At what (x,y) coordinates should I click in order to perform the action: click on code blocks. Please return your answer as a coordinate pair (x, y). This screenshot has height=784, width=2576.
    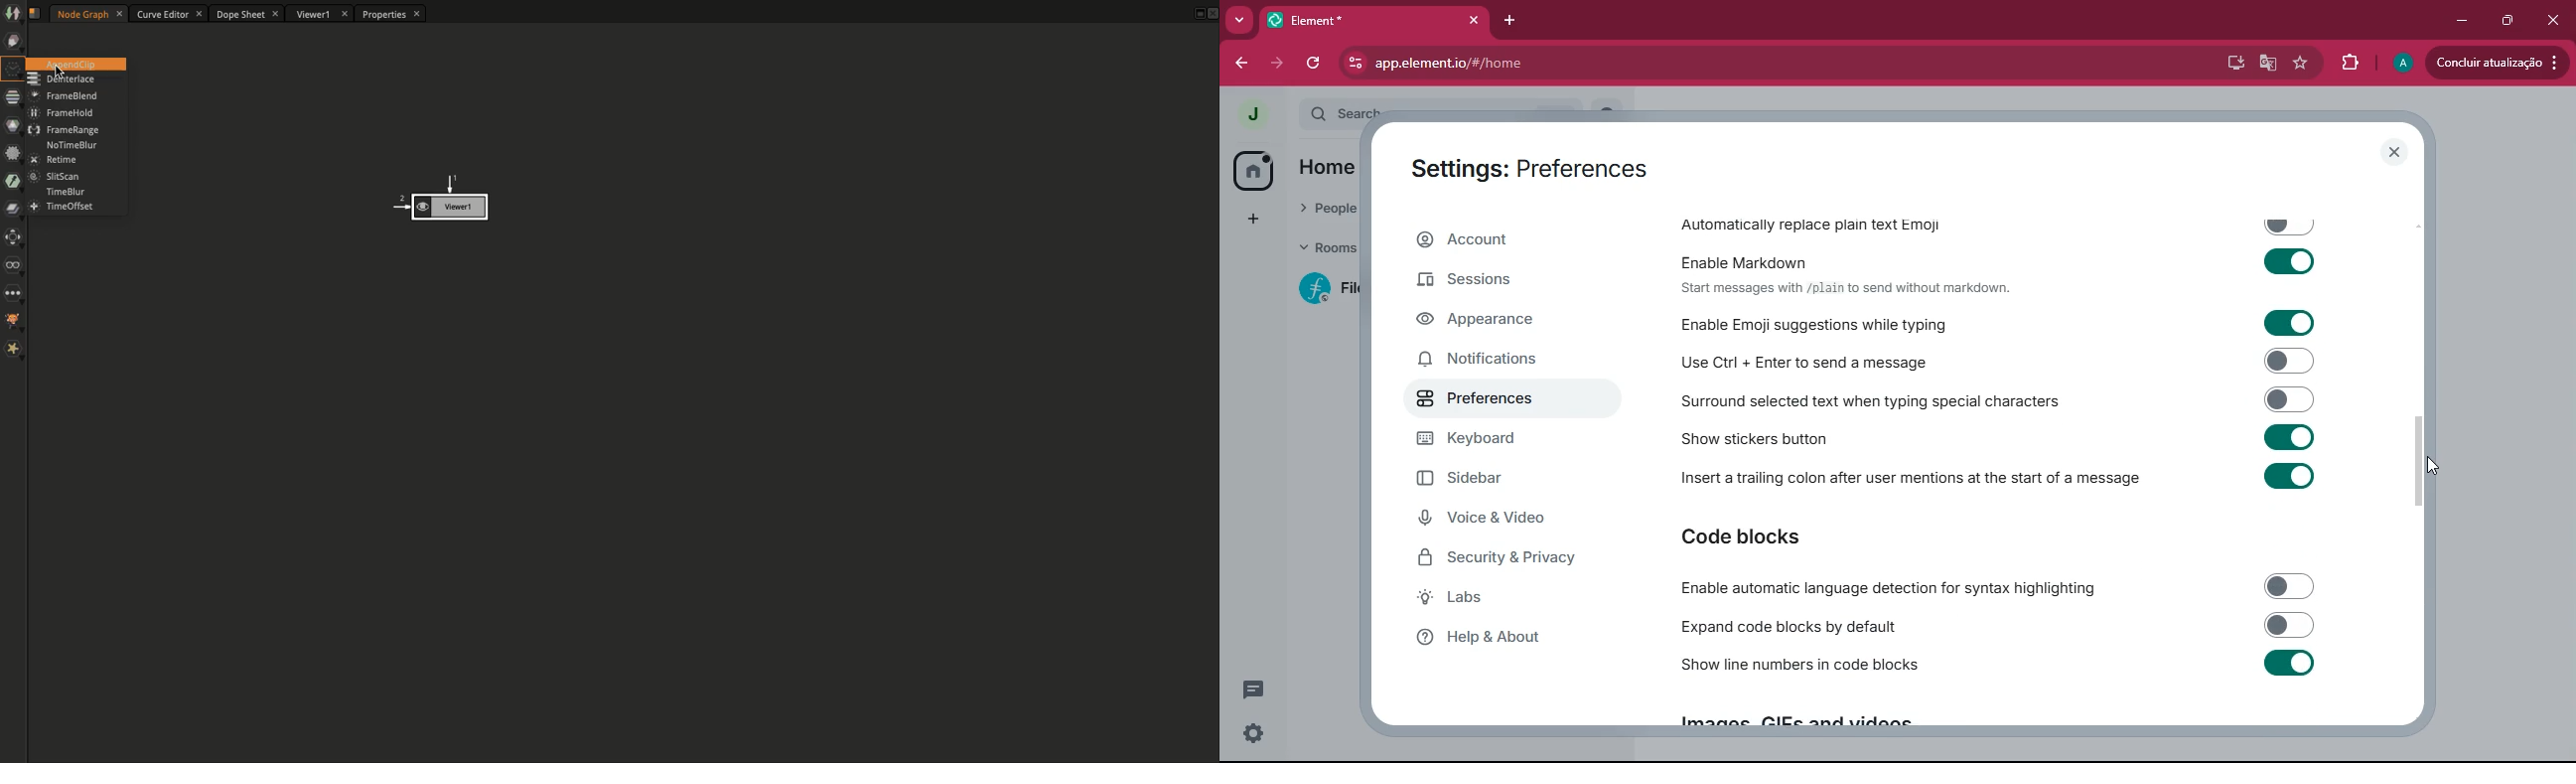
    Looking at the image, I should click on (1790, 536).